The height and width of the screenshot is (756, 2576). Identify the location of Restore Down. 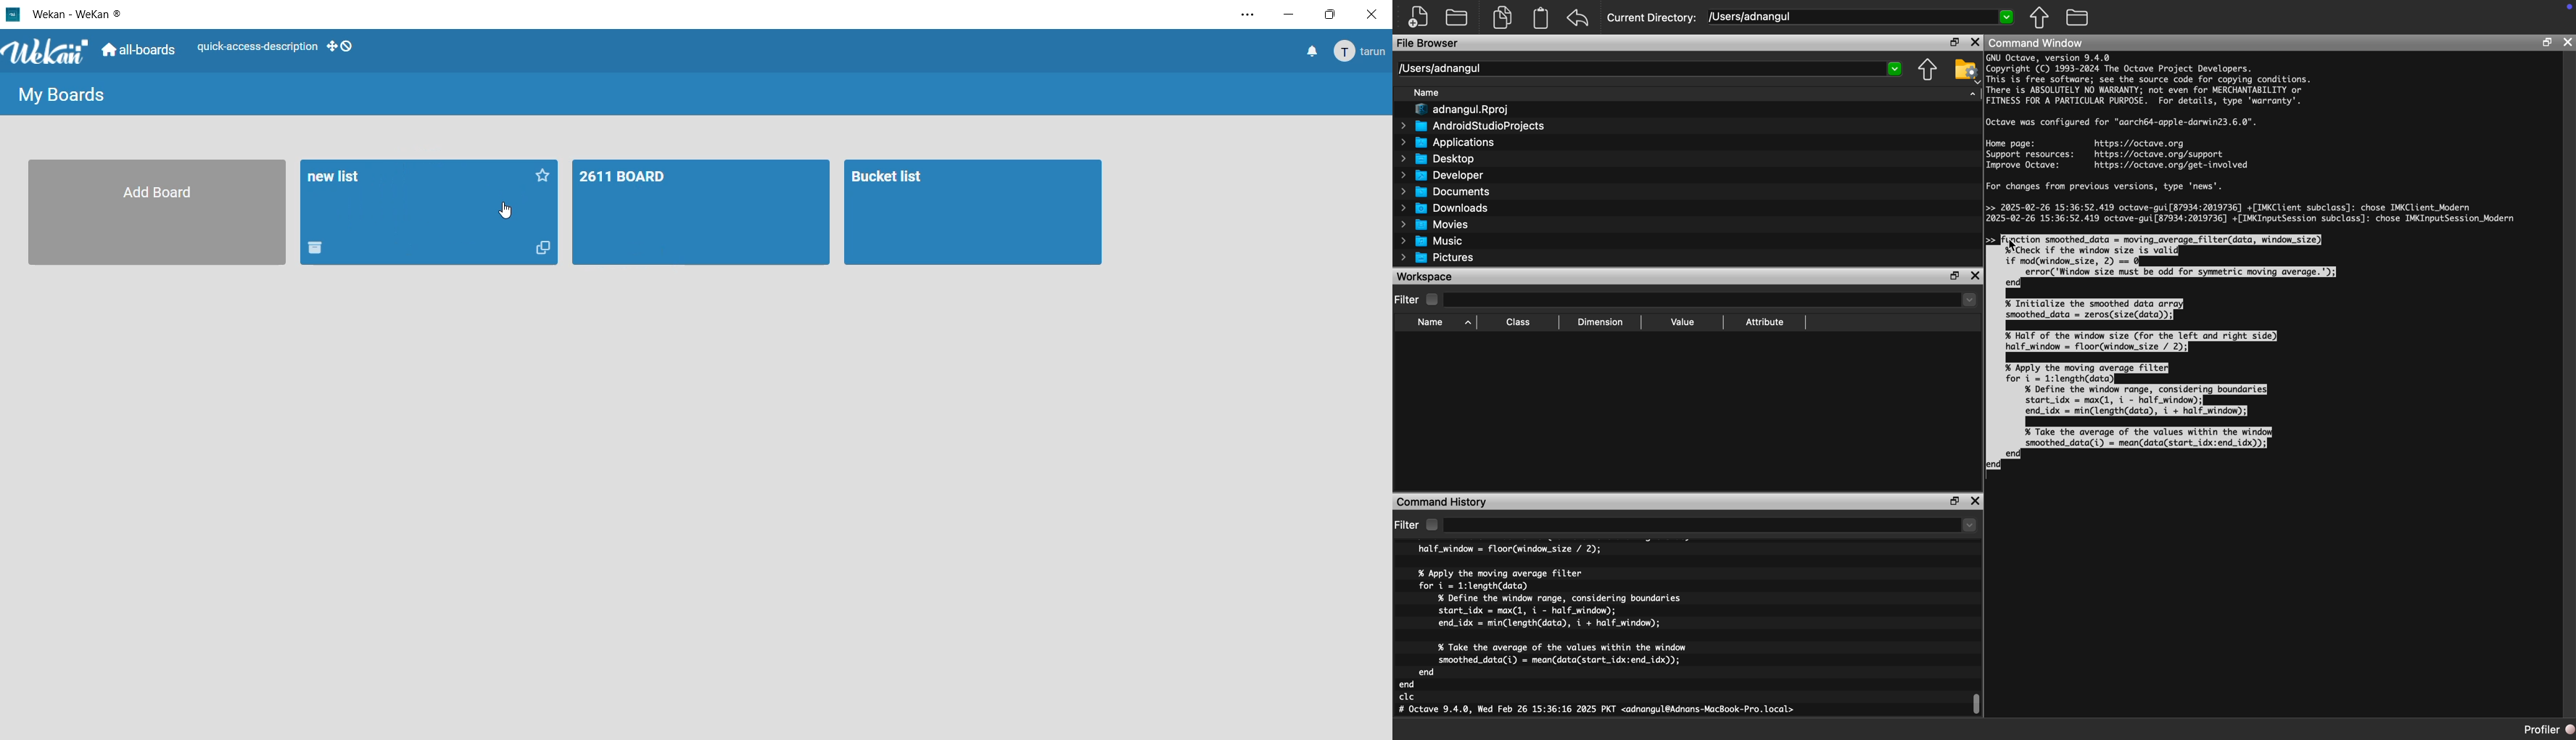
(1955, 43).